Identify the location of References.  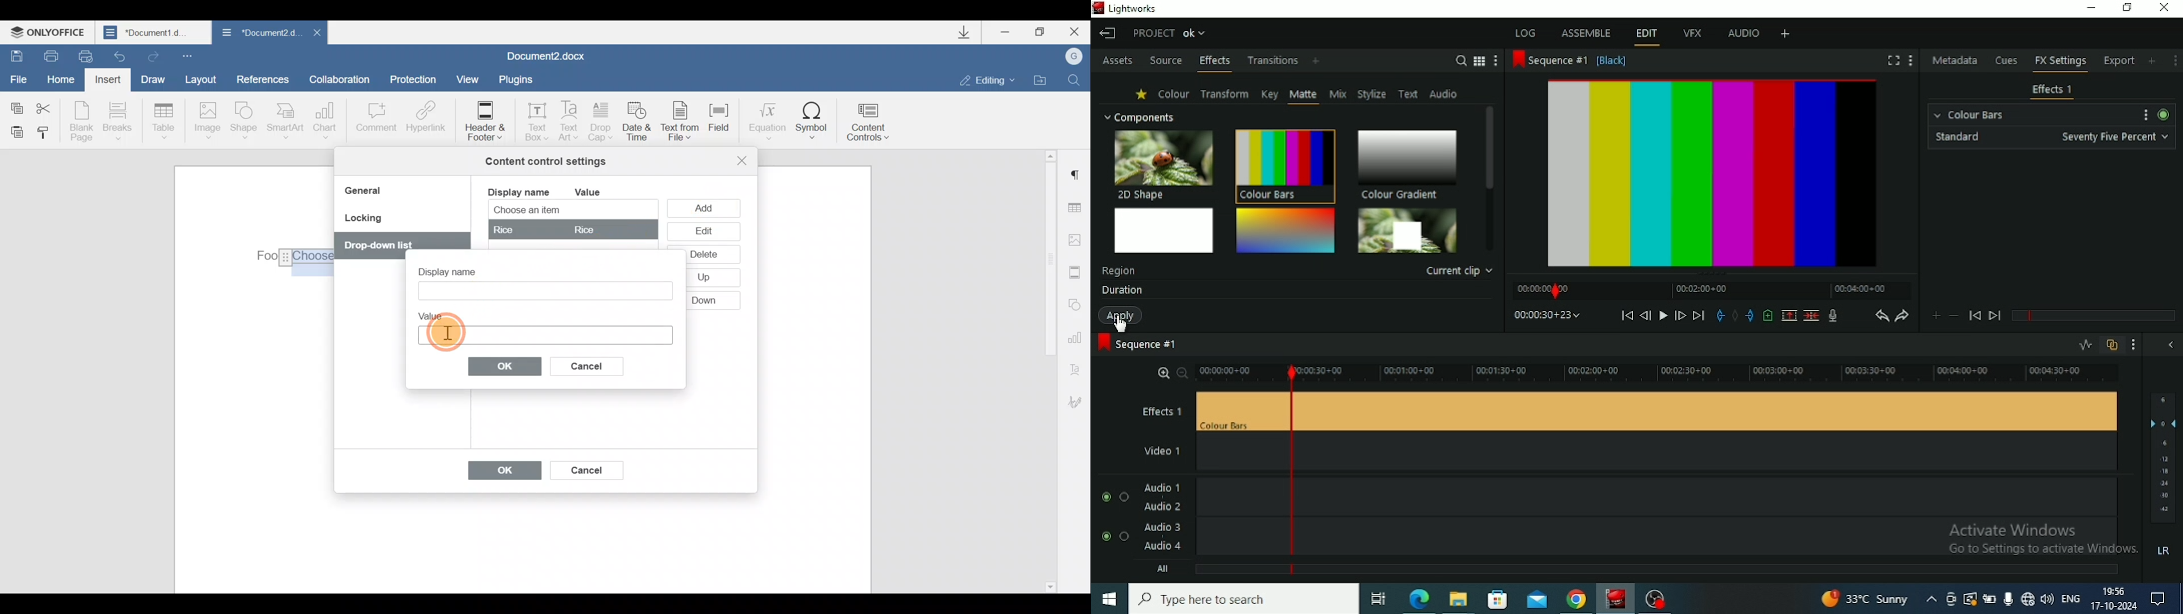
(262, 78).